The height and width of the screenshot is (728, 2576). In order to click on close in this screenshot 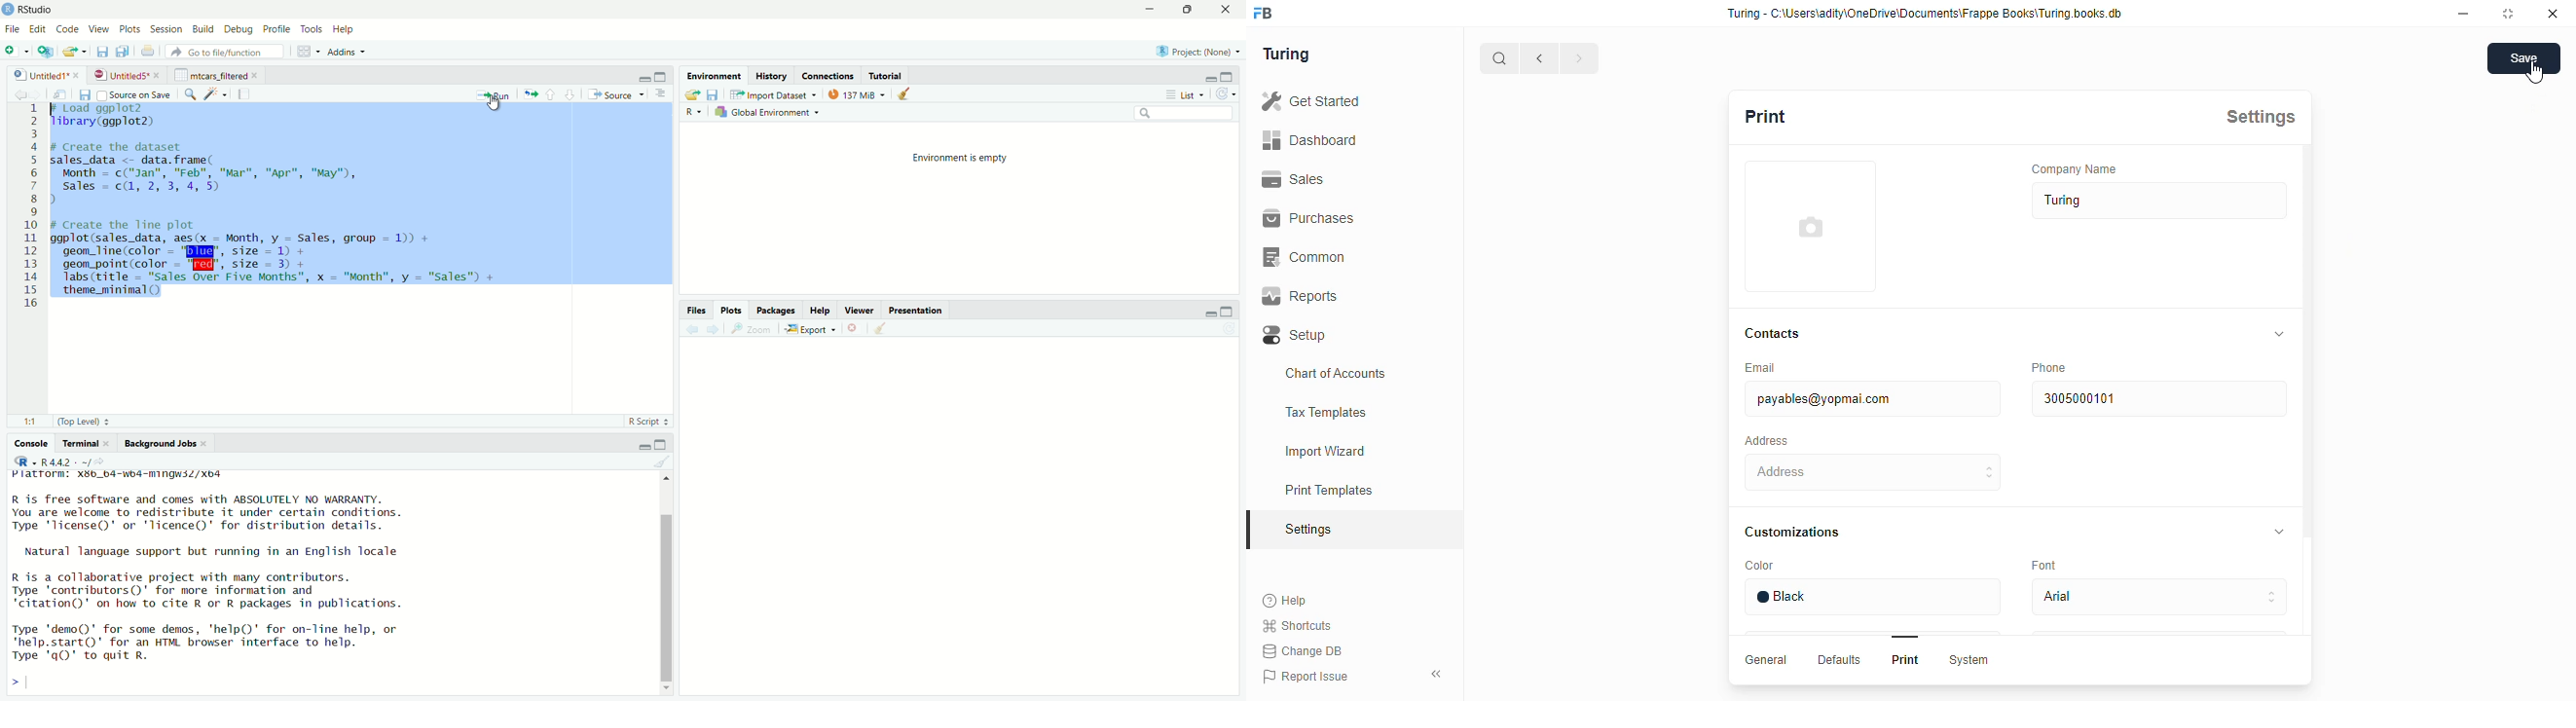, I will do `click(1228, 9)`.